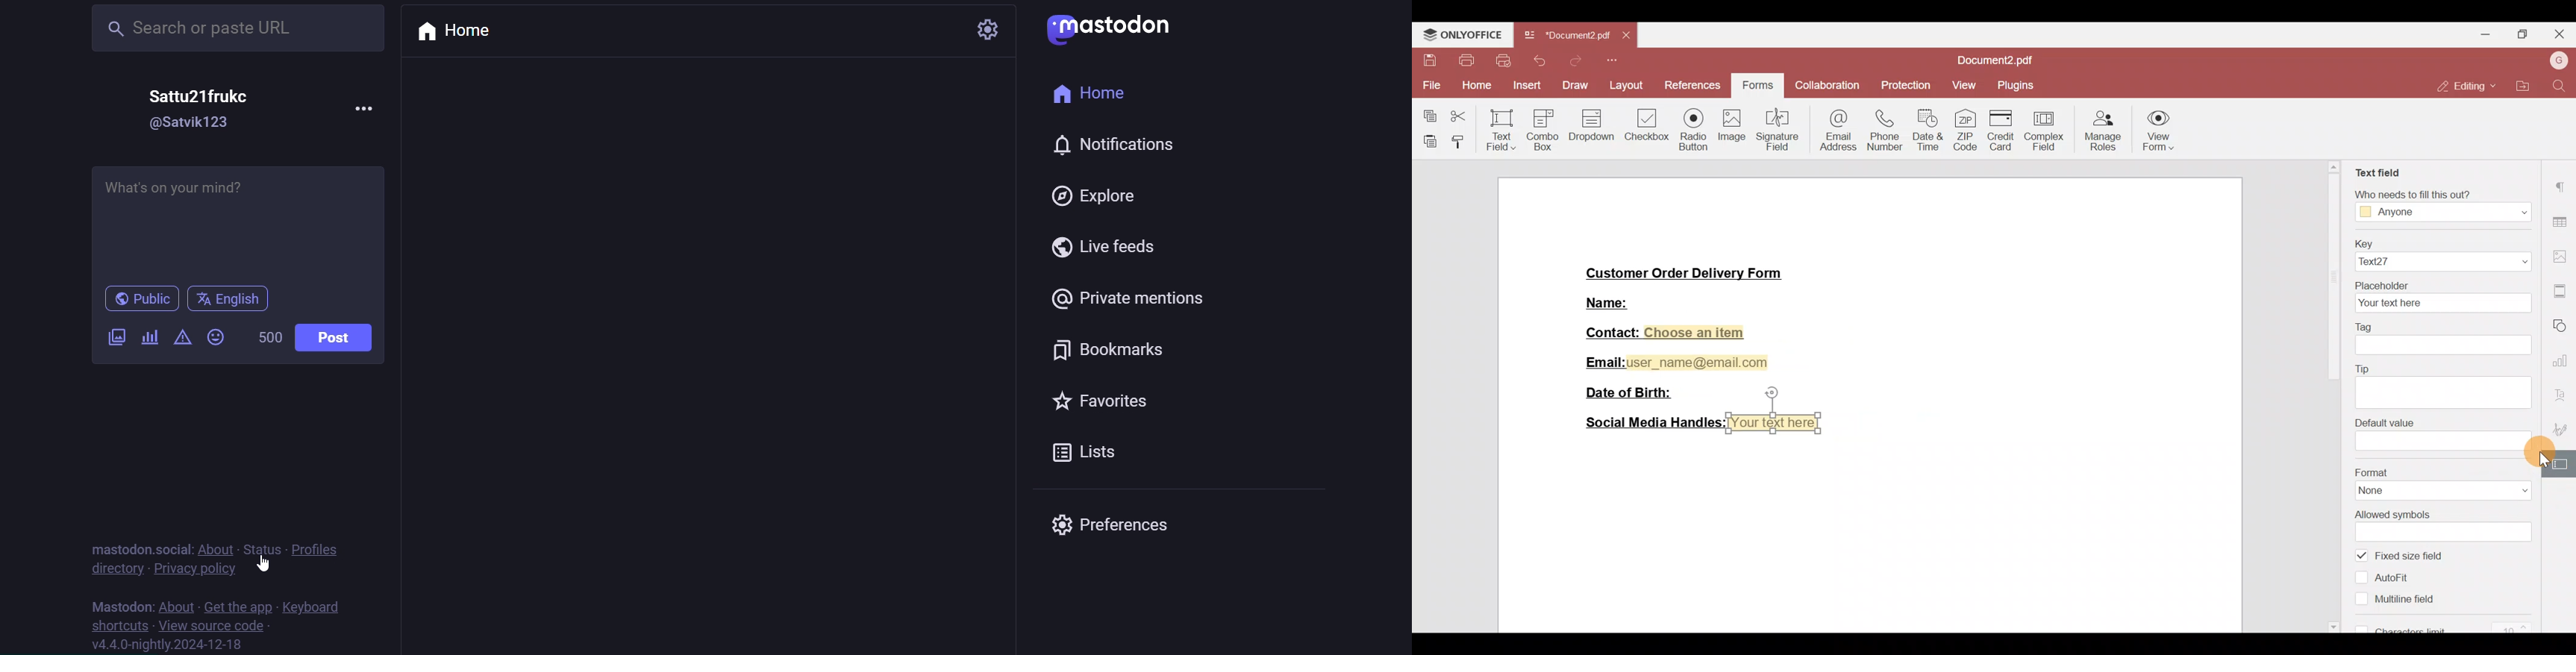 Image resolution: width=2576 pixels, height=672 pixels. Describe the element at coordinates (2520, 84) in the screenshot. I see `Open file location` at that location.